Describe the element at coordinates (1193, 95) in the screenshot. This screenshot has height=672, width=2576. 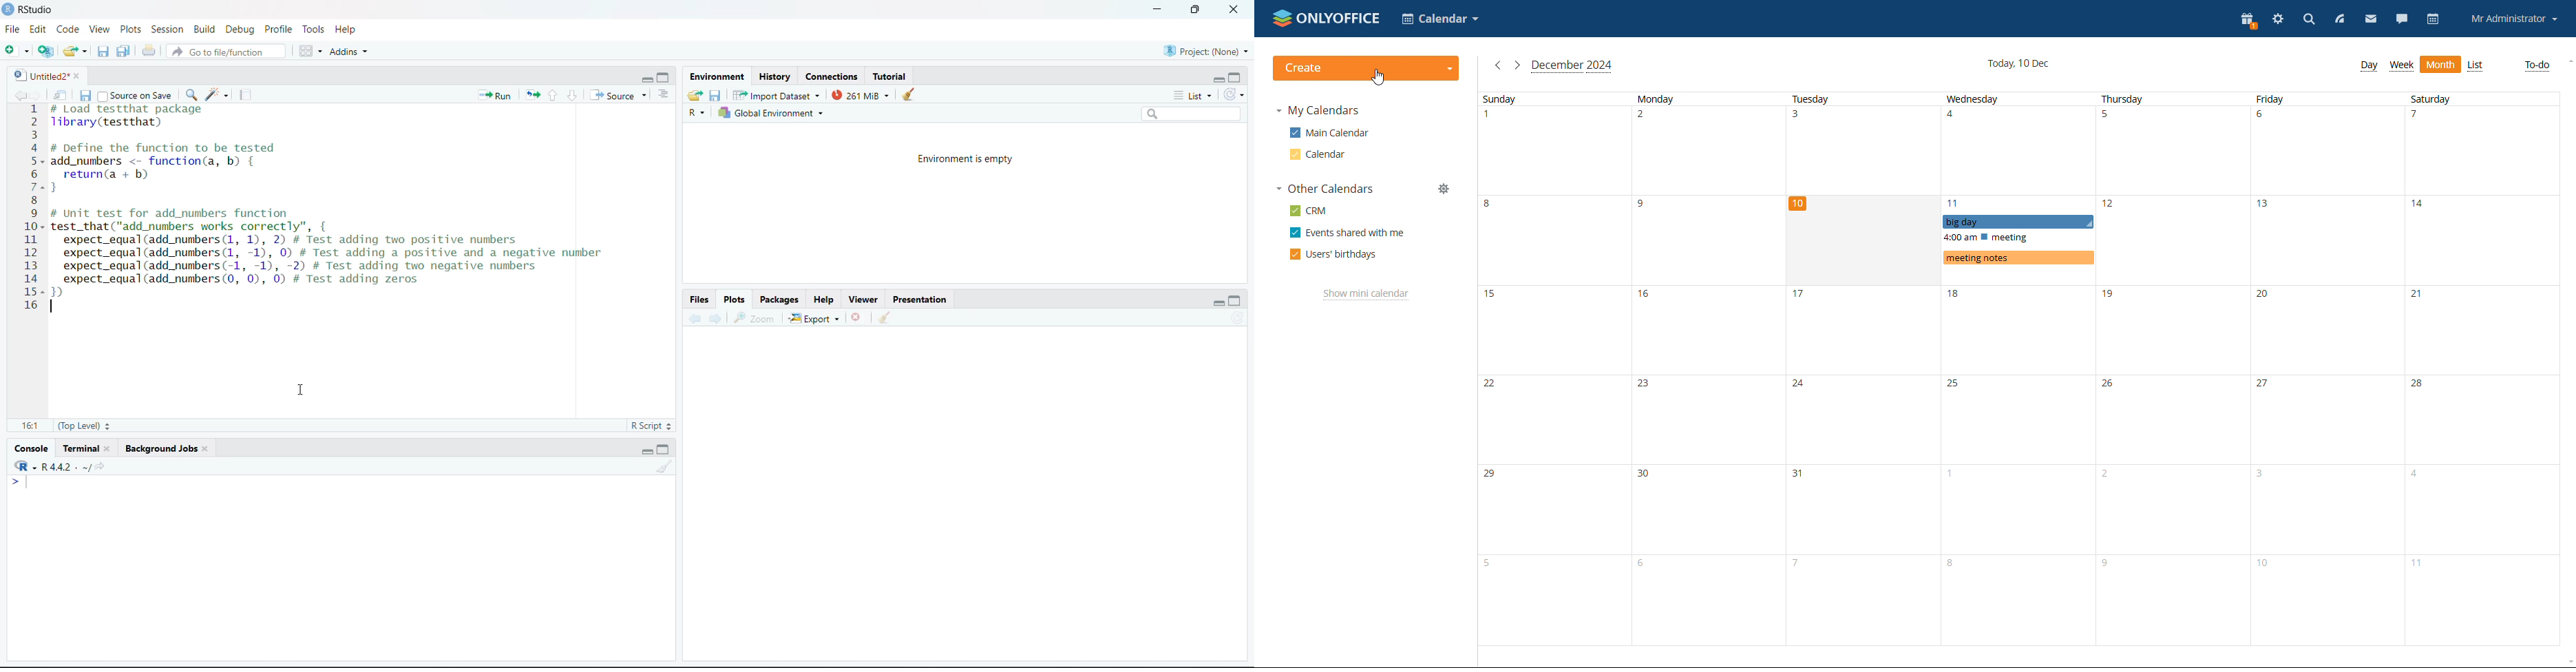
I see `List` at that location.